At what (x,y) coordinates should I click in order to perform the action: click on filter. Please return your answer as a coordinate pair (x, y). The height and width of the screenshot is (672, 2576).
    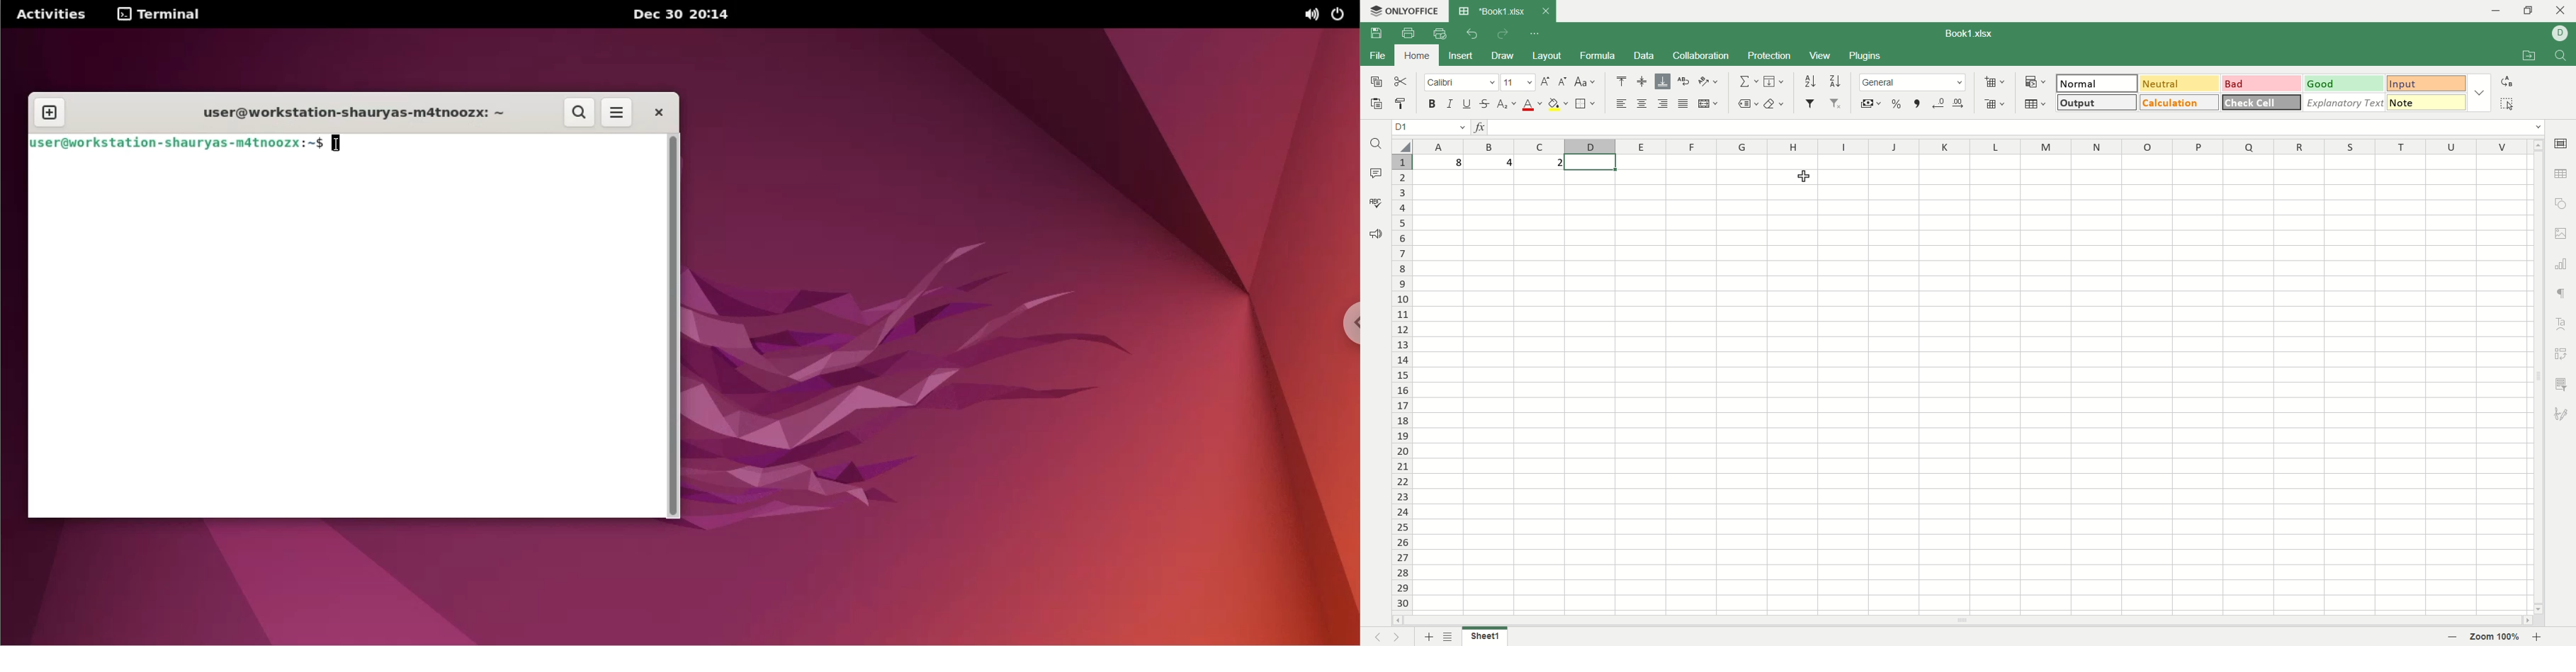
    Looking at the image, I should click on (1811, 103).